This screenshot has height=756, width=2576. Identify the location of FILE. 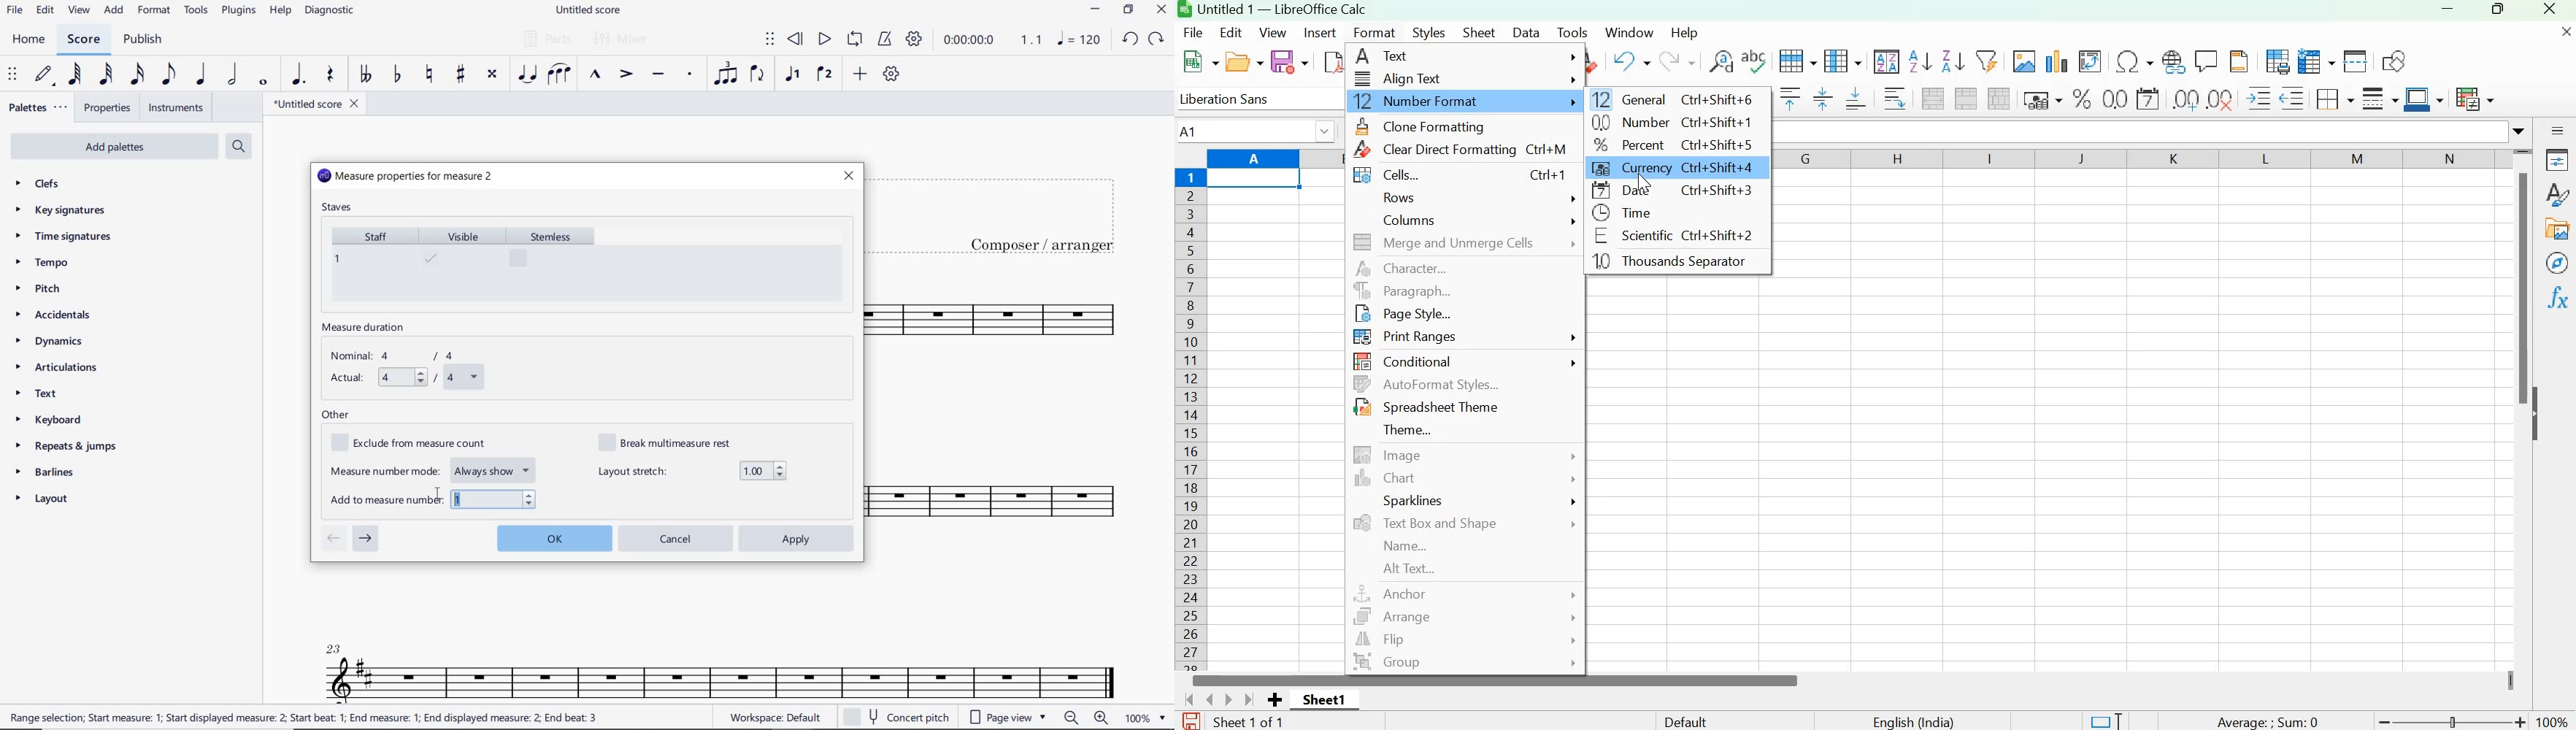
(15, 11).